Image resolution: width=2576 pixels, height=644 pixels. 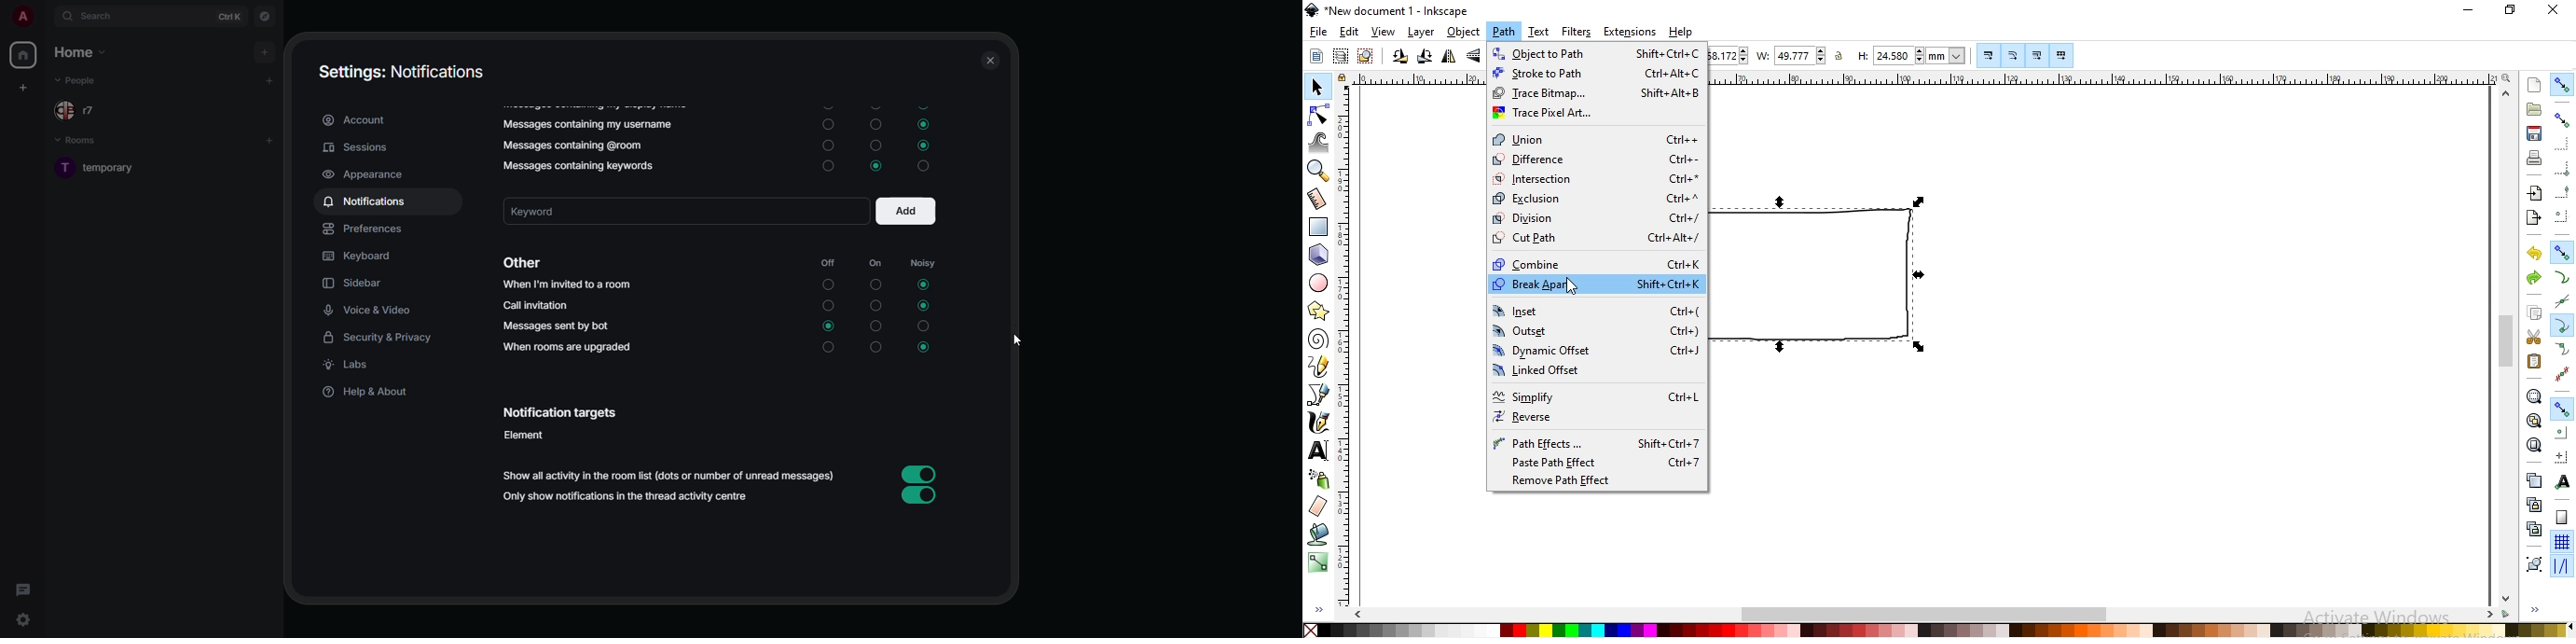 I want to click on close, so click(x=2557, y=9).